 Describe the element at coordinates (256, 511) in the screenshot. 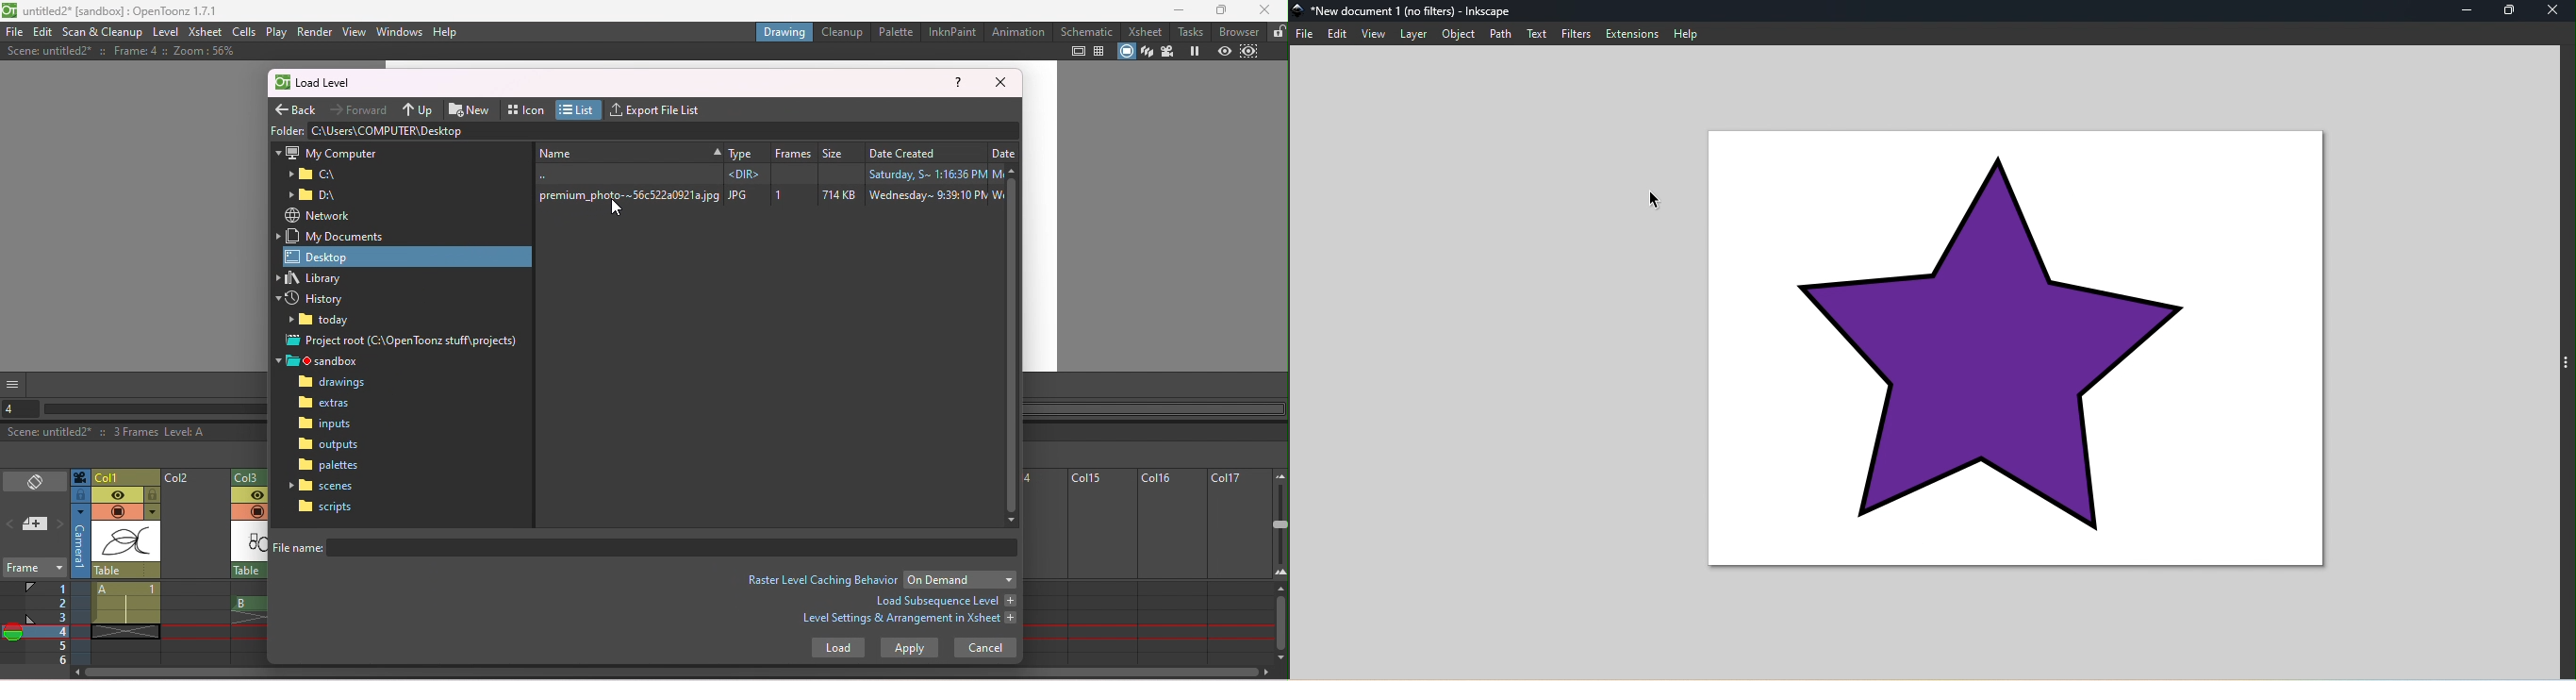

I see `camera stand visibility toggle` at that location.